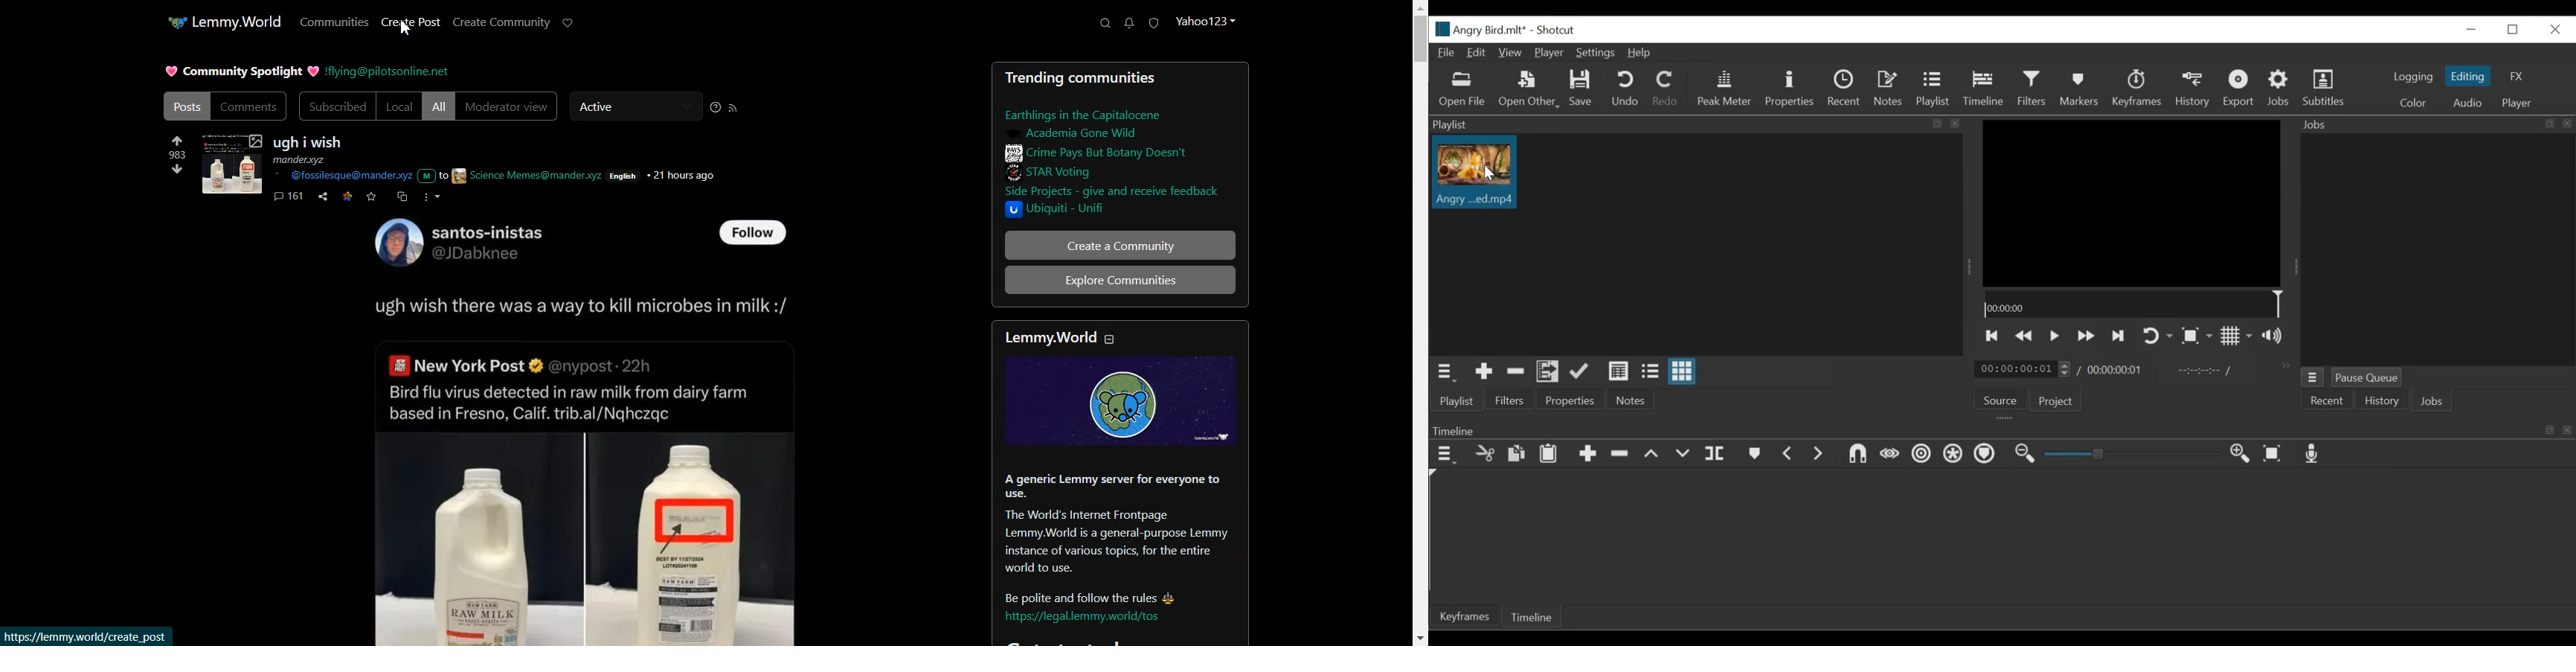 This screenshot has height=672, width=2576. Describe the element at coordinates (2204, 371) in the screenshot. I see `In point` at that location.